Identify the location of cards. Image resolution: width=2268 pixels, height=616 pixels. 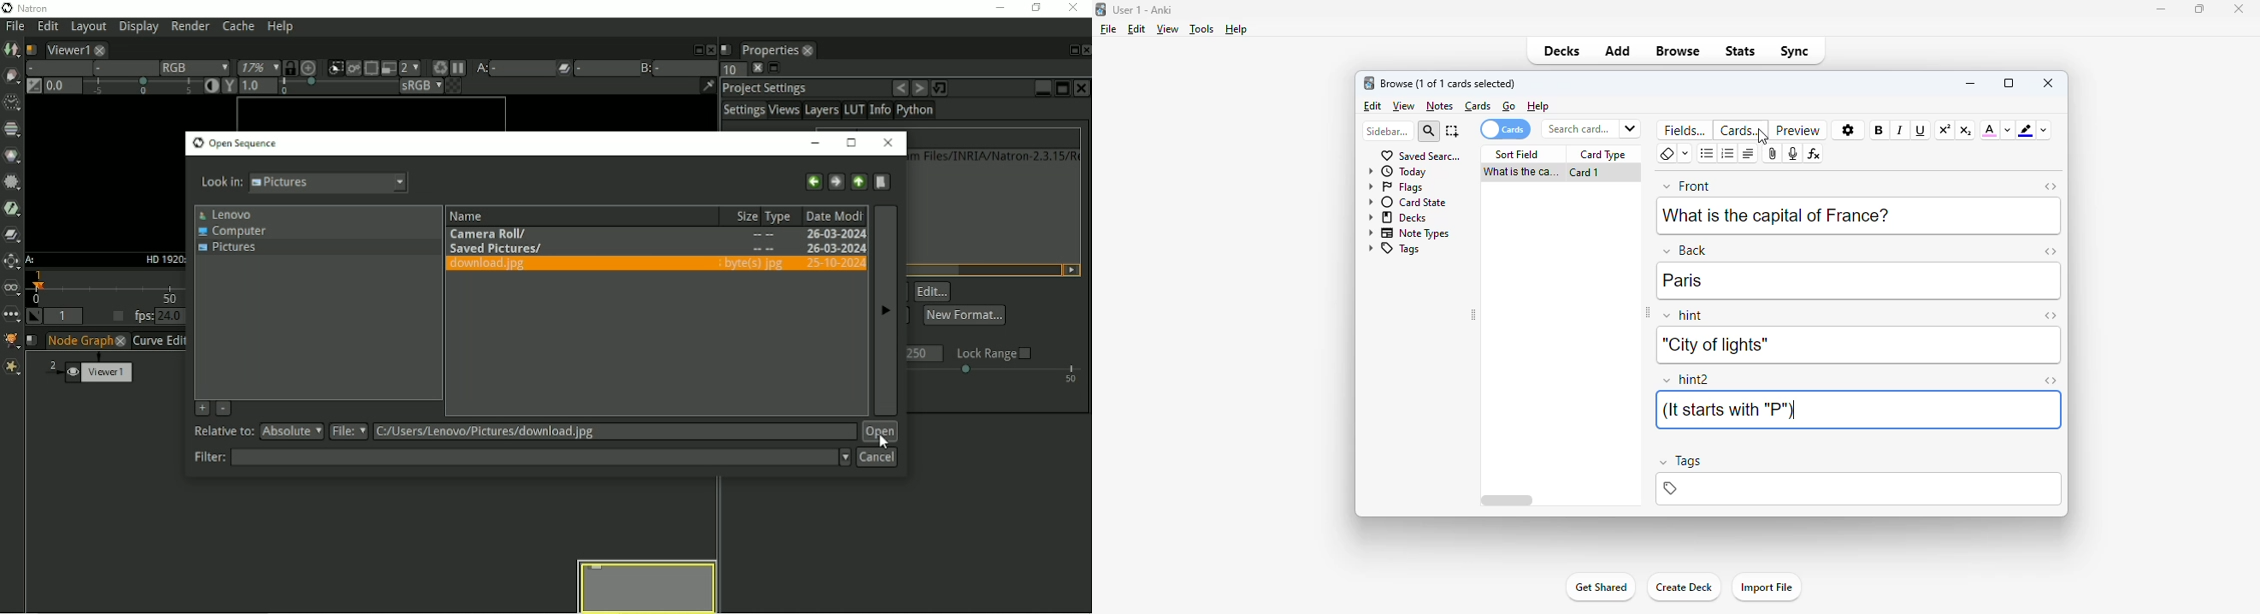
(1740, 130).